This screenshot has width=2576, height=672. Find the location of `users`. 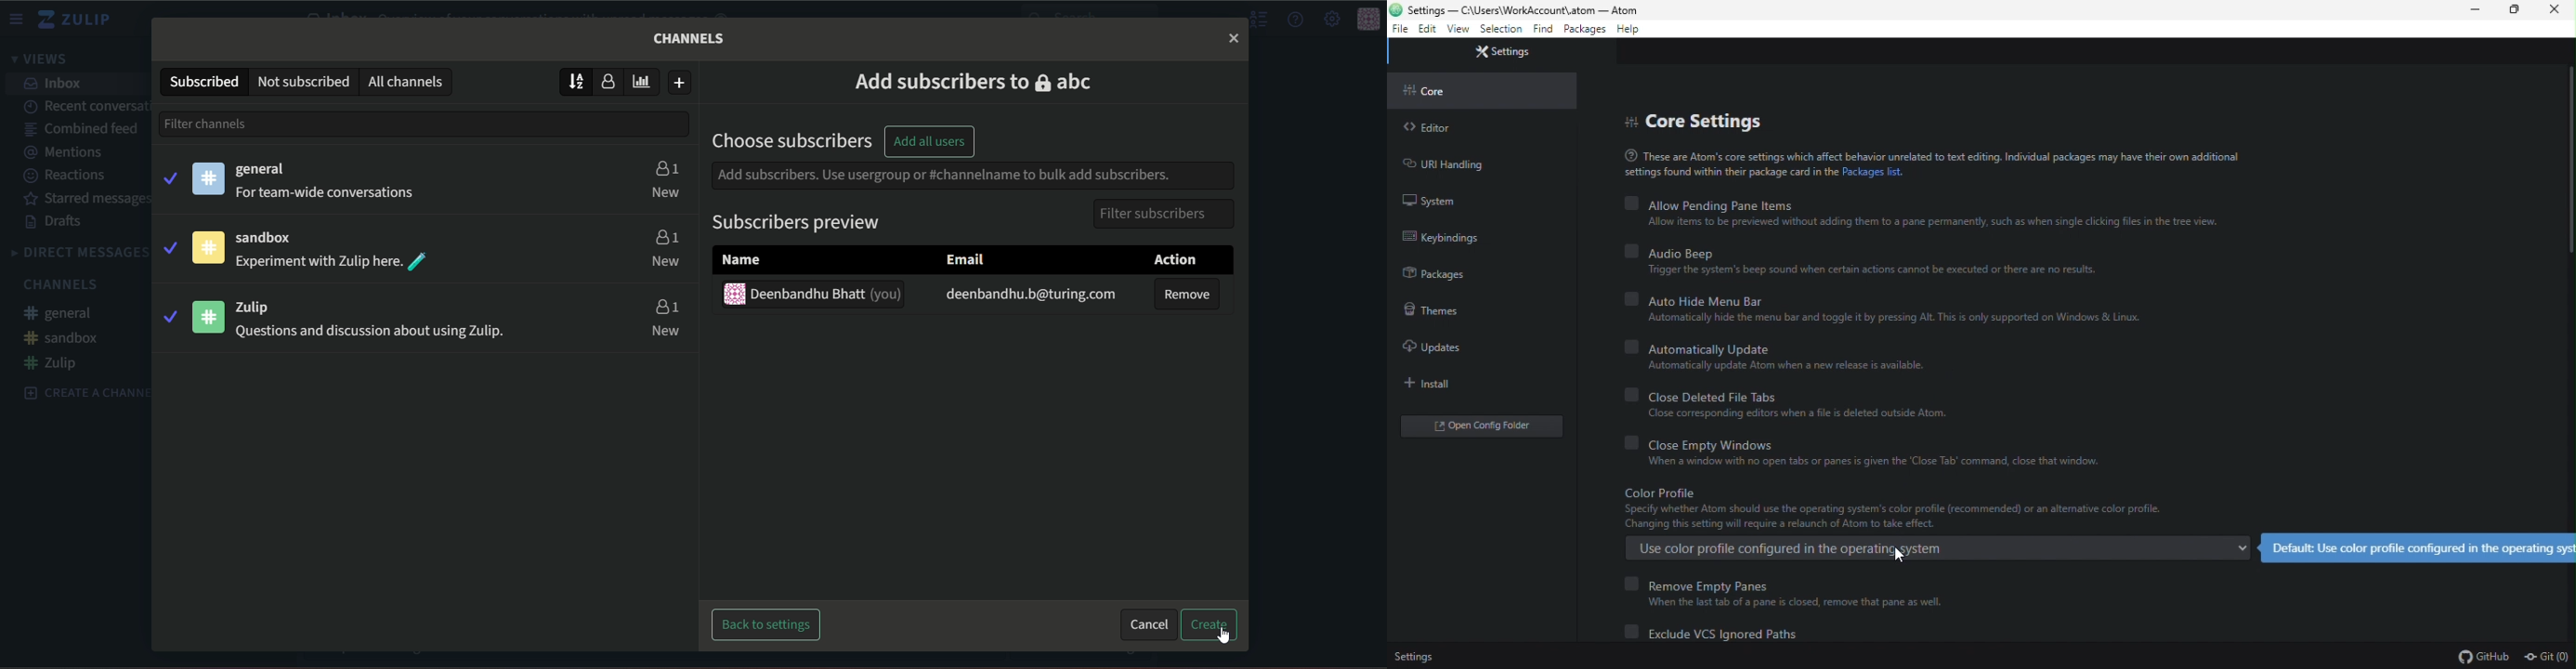

users is located at coordinates (665, 235).